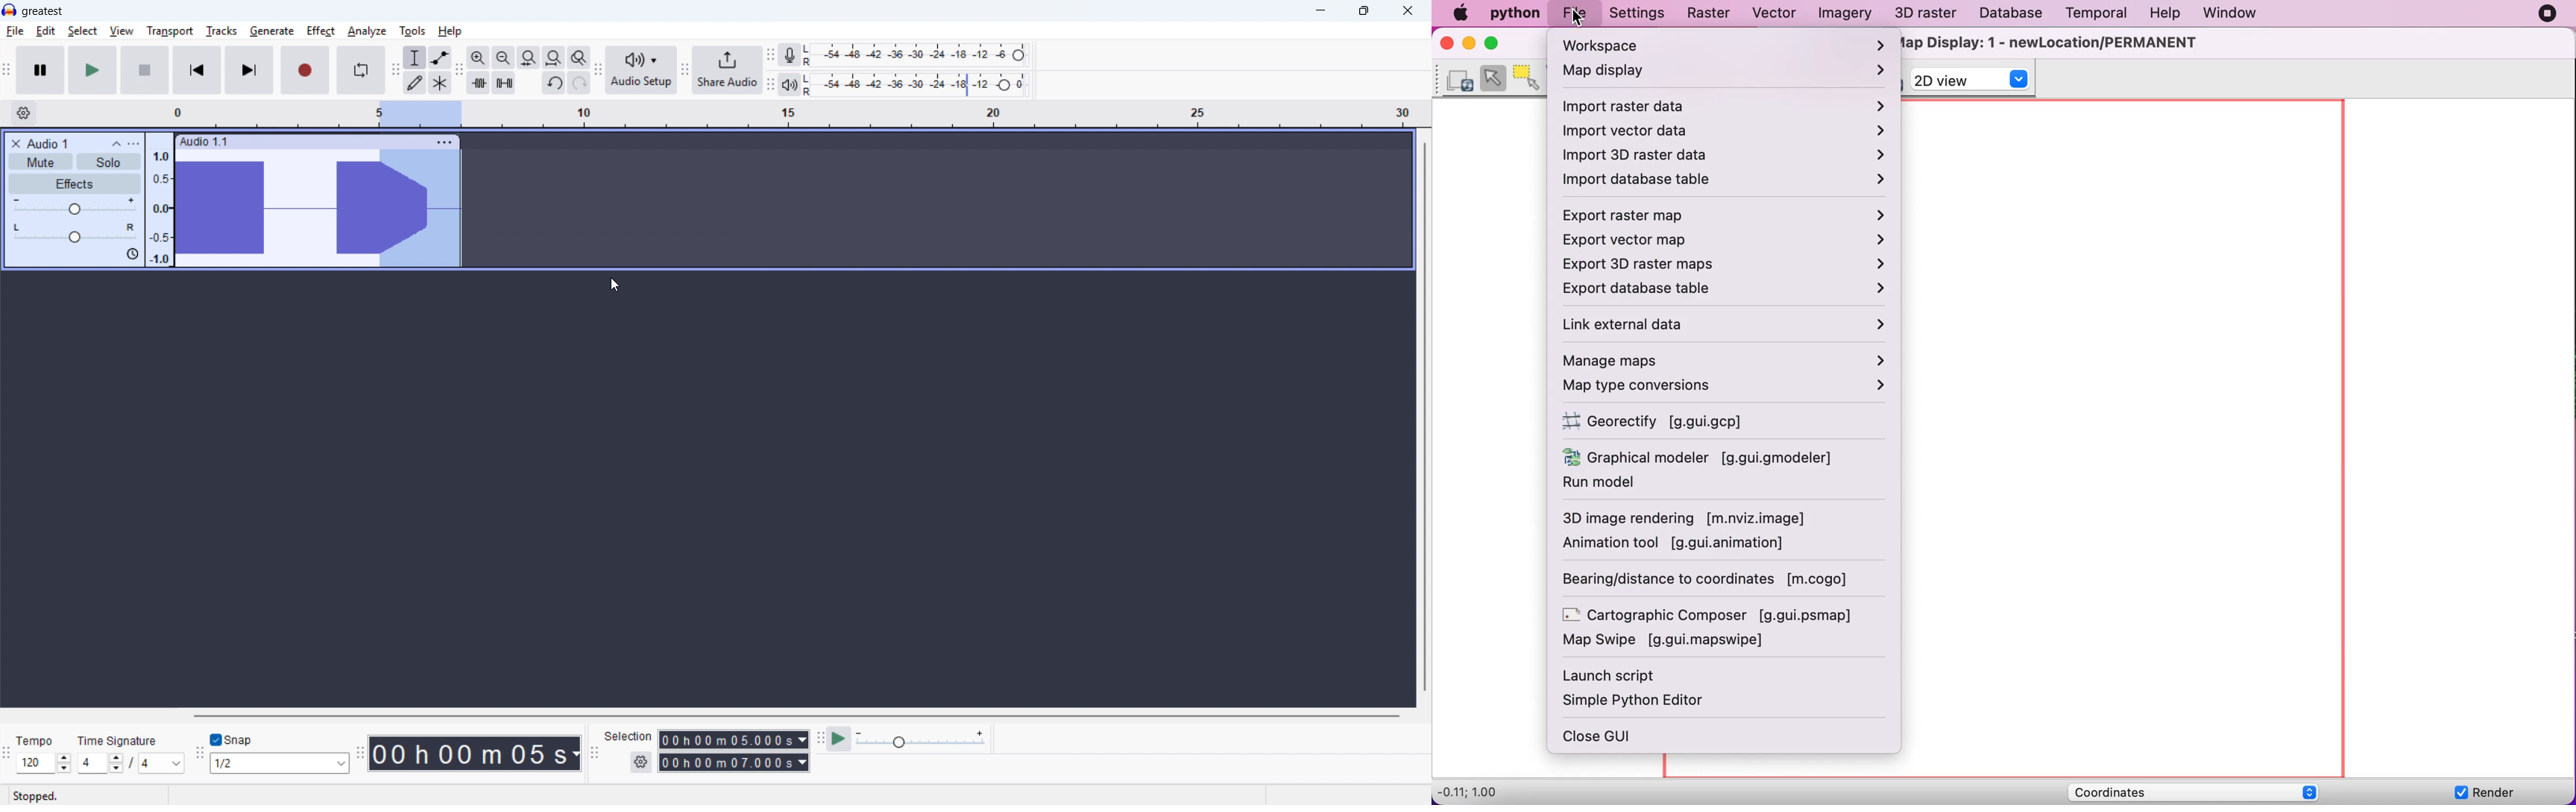 Image resolution: width=2576 pixels, height=812 pixels. I want to click on analyse, so click(366, 32).